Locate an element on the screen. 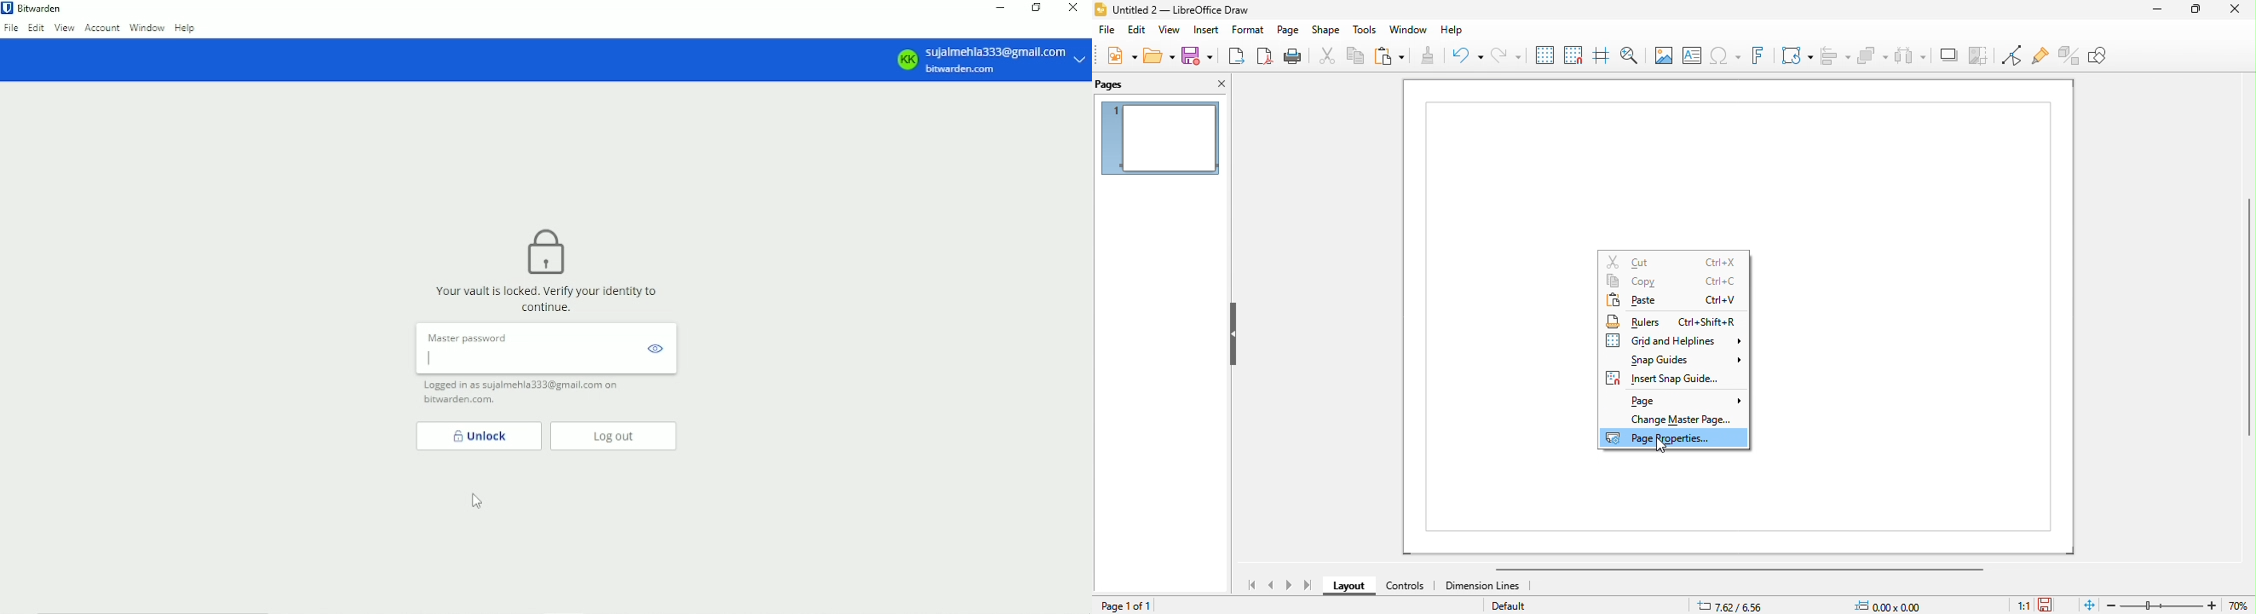 This screenshot has height=616, width=2268. arrange is located at coordinates (1873, 56).